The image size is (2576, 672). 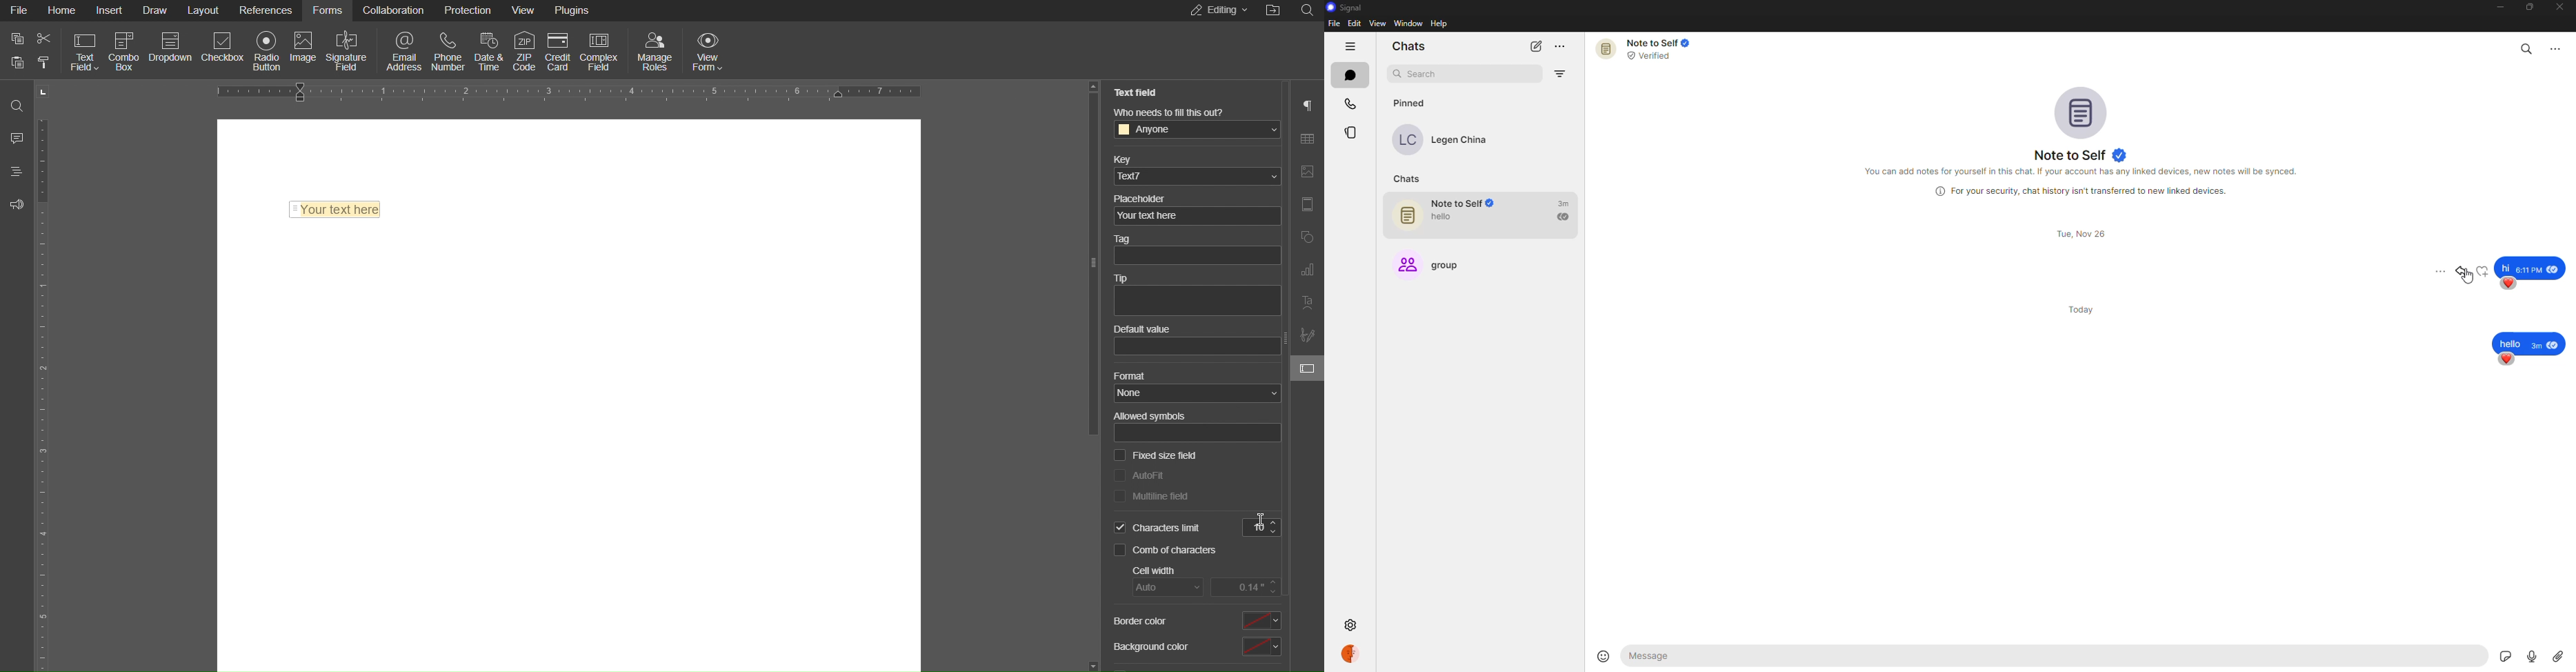 What do you see at coordinates (82, 52) in the screenshot?
I see `Text Field` at bounding box center [82, 52].